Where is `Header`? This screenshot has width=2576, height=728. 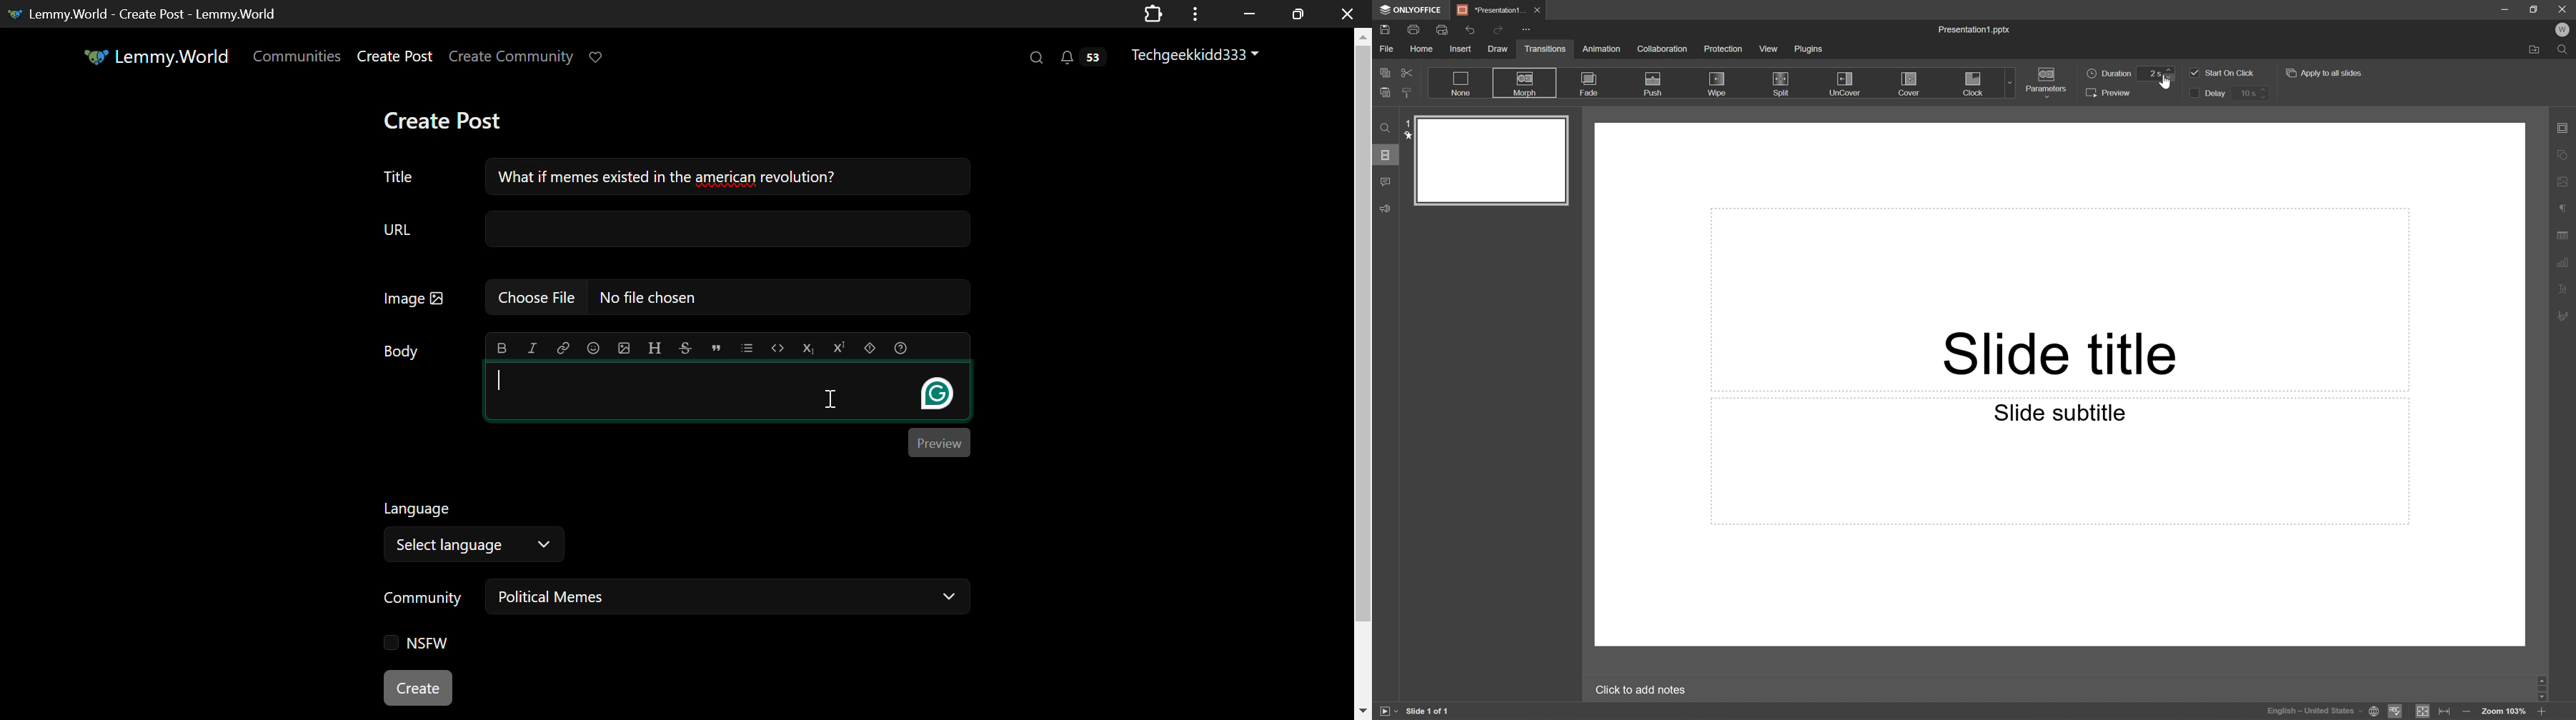
Header is located at coordinates (655, 348).